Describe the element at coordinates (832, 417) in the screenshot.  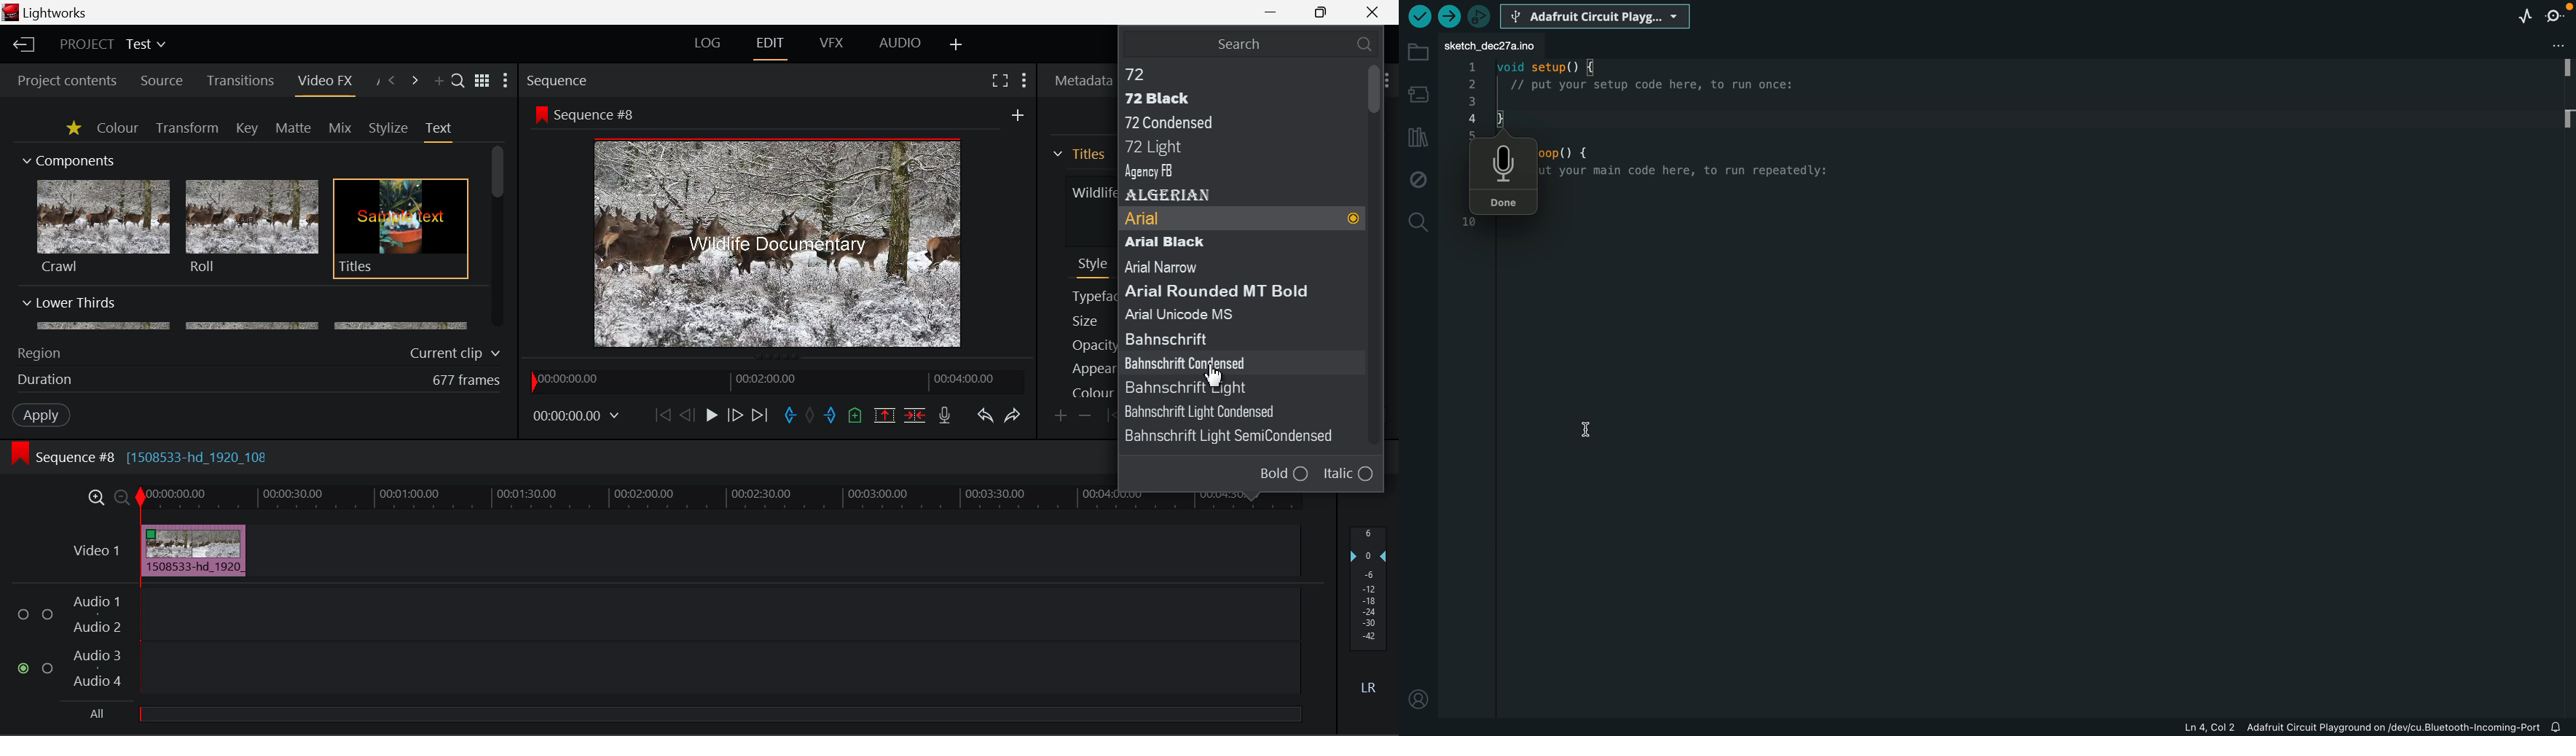
I see `Mark Out` at that location.